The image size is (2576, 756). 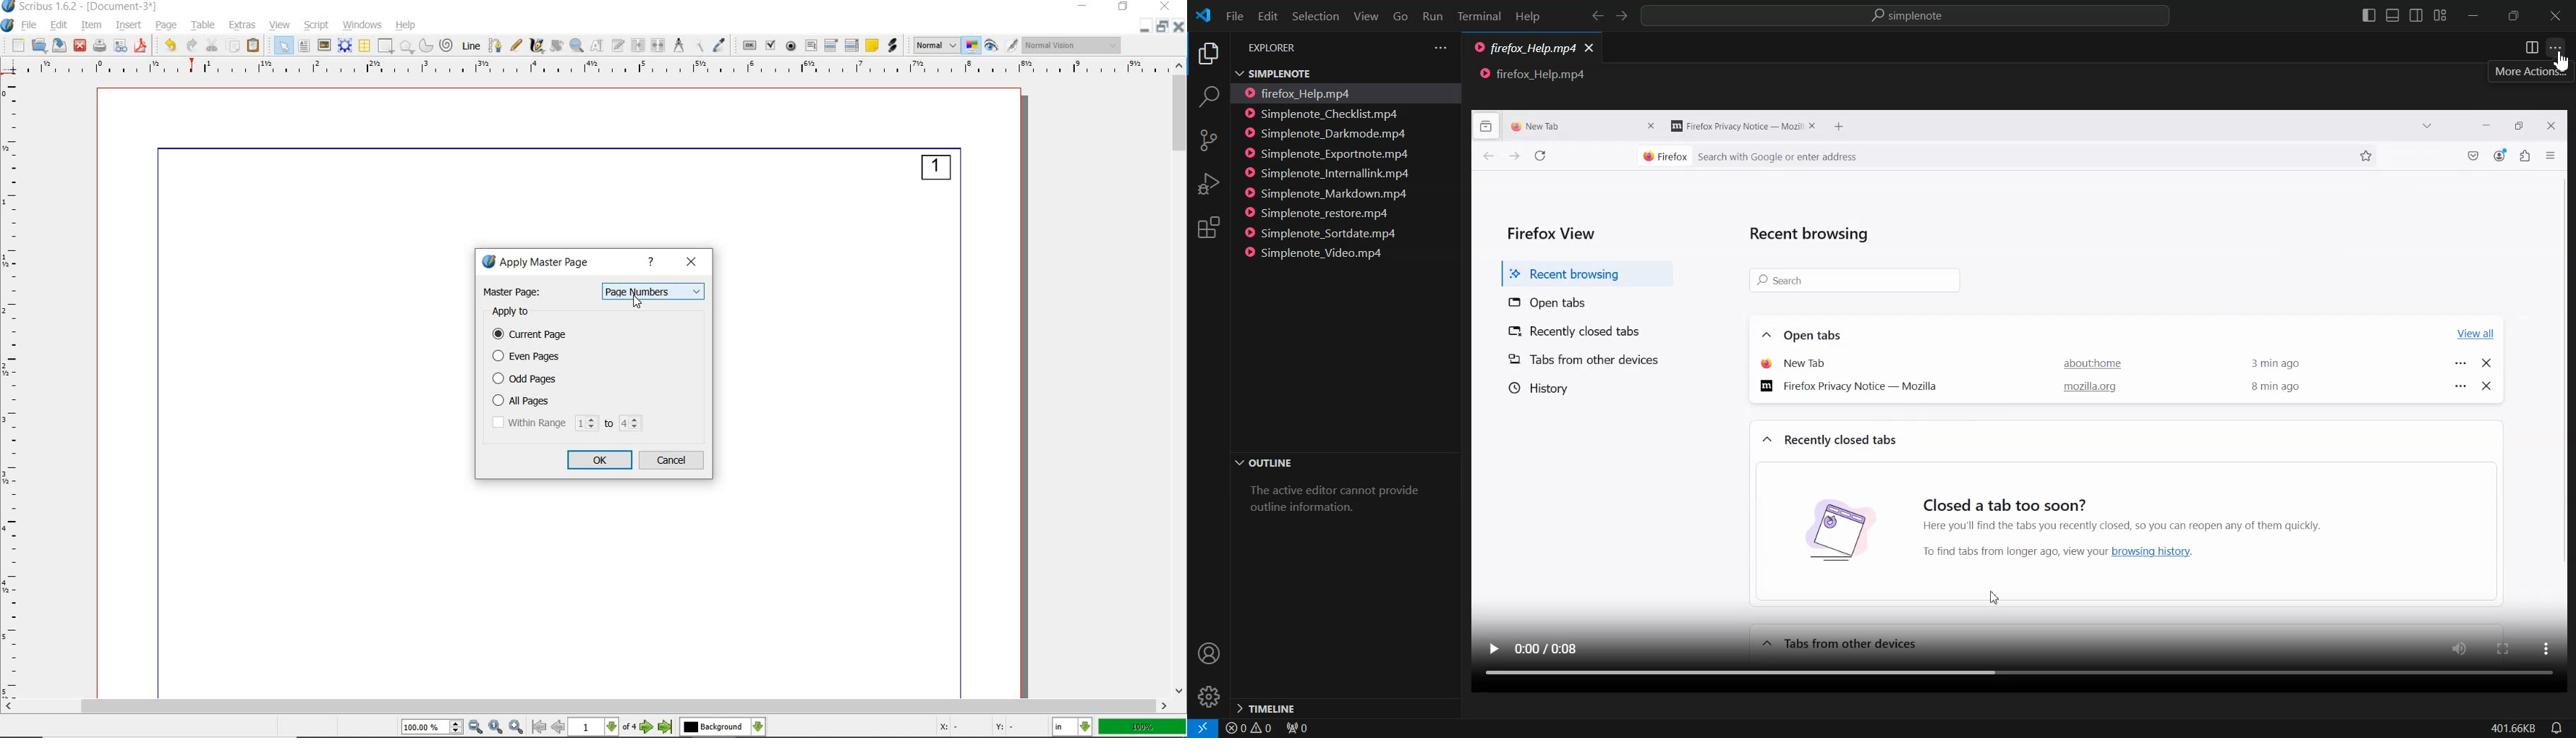 I want to click on pdf text field, so click(x=810, y=45).